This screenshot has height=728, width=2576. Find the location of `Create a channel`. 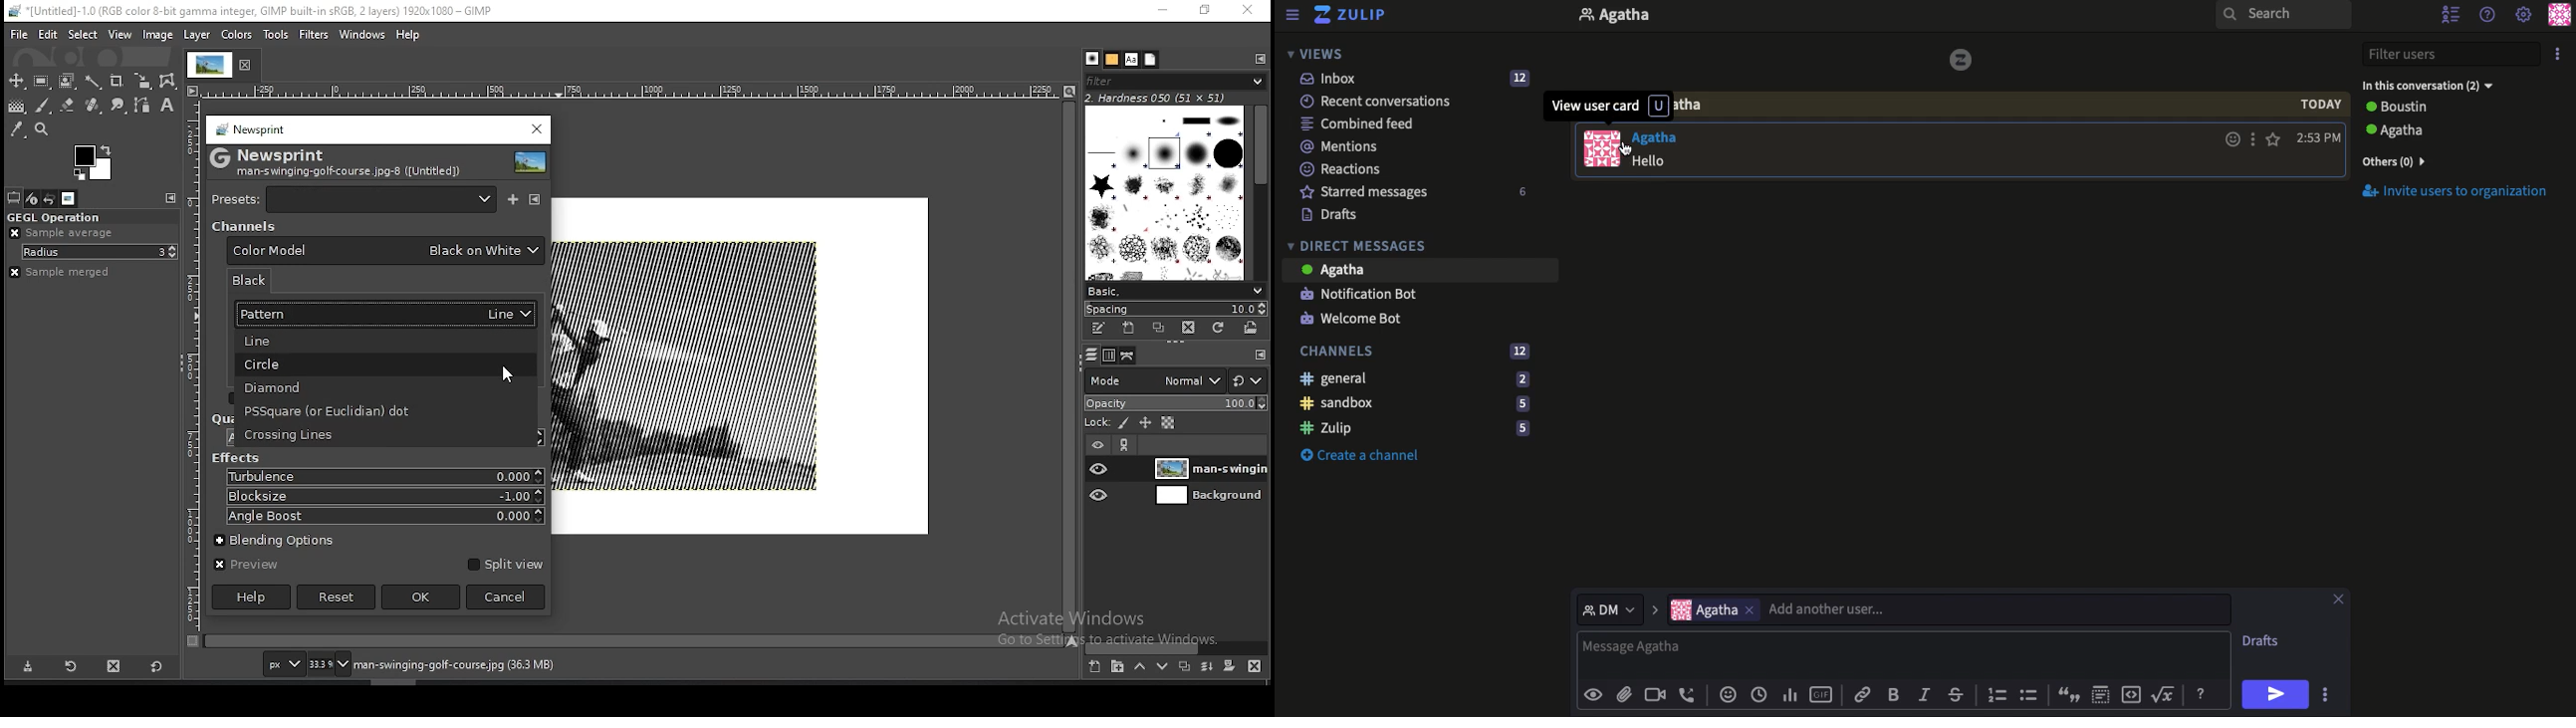

Create a channel is located at coordinates (1365, 454).